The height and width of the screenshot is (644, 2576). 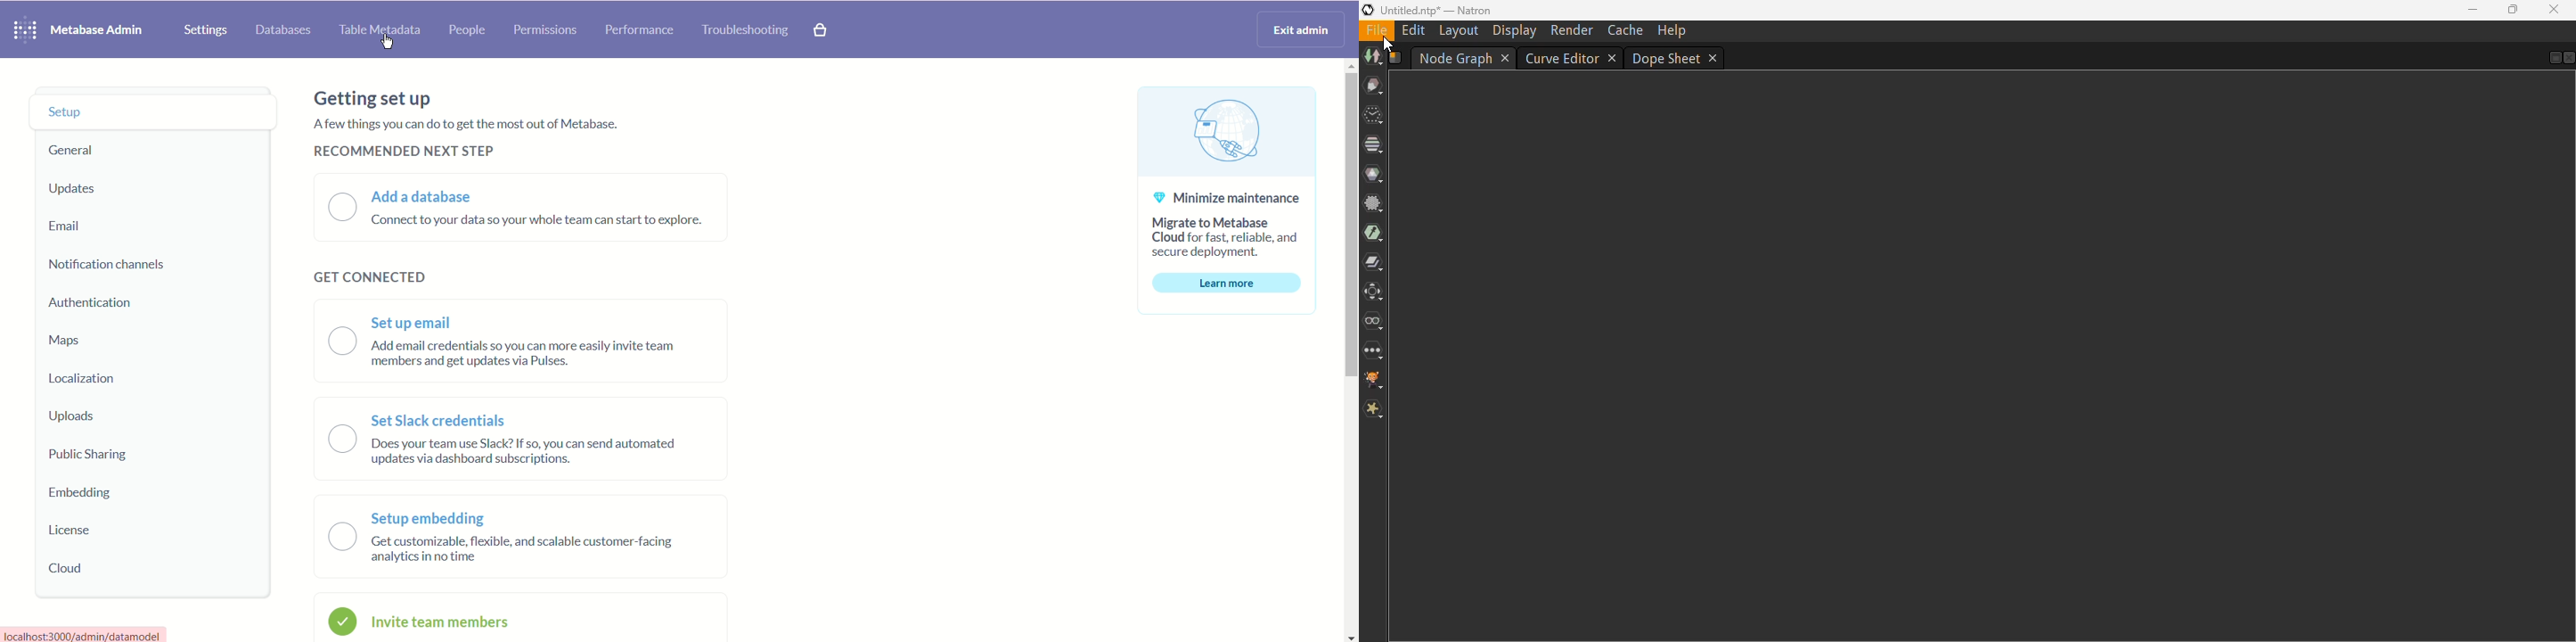 I want to click on Getting set up, so click(x=370, y=97).